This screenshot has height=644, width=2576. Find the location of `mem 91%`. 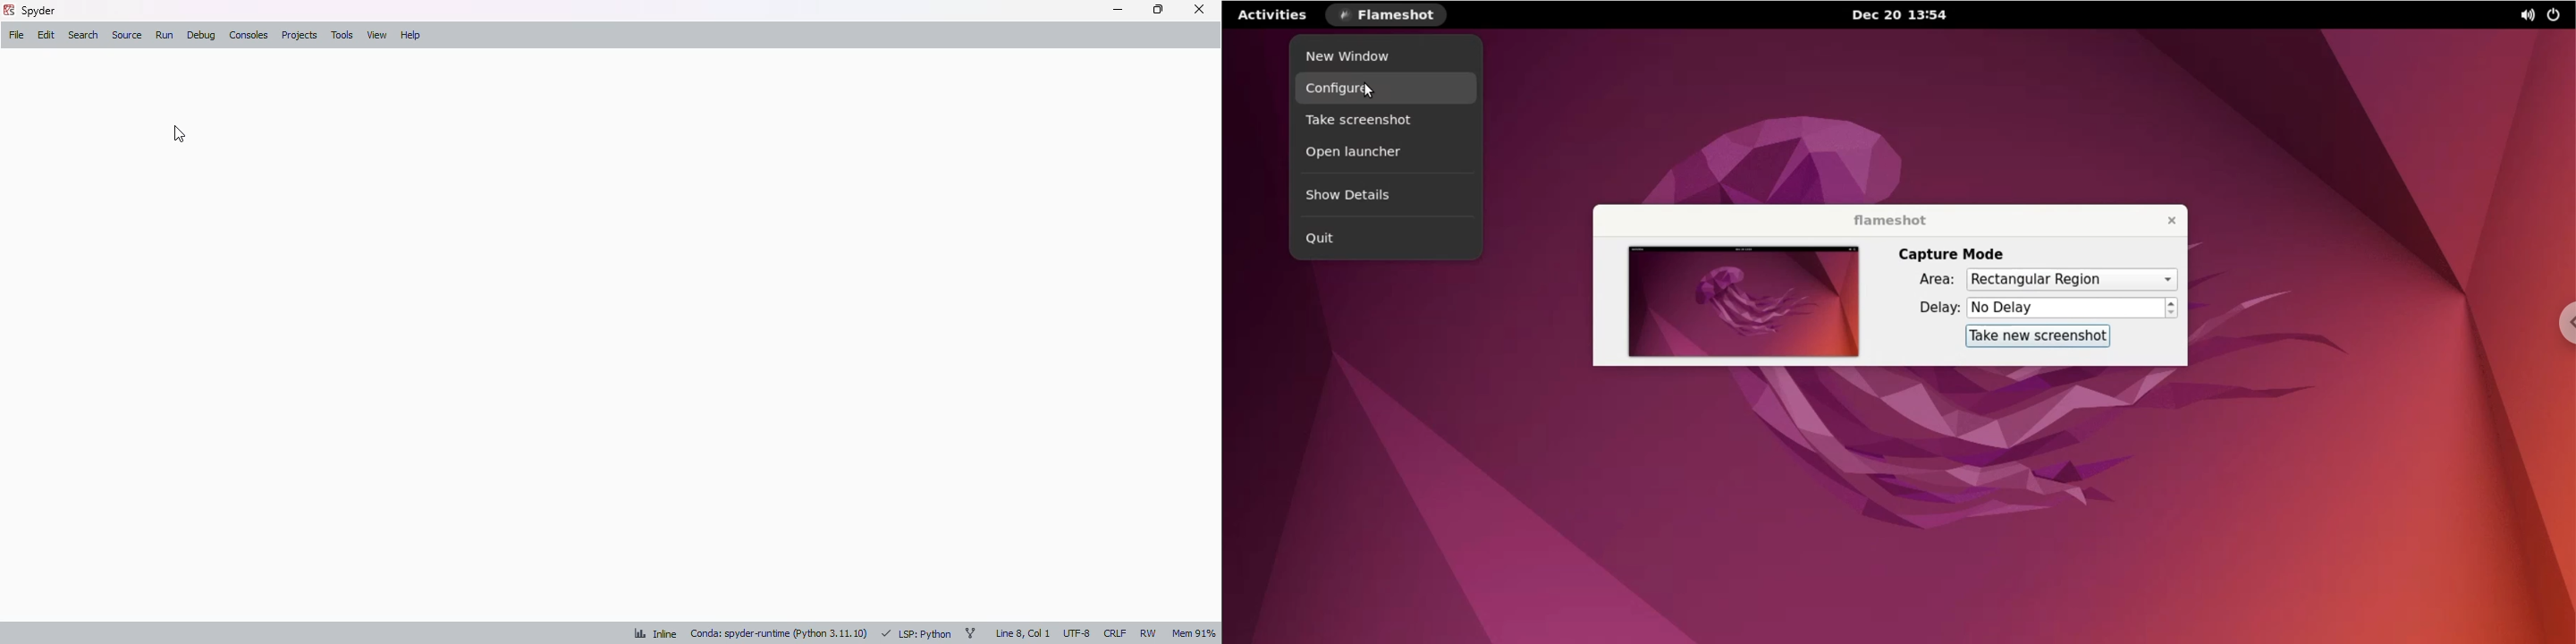

mem 91% is located at coordinates (1194, 633).